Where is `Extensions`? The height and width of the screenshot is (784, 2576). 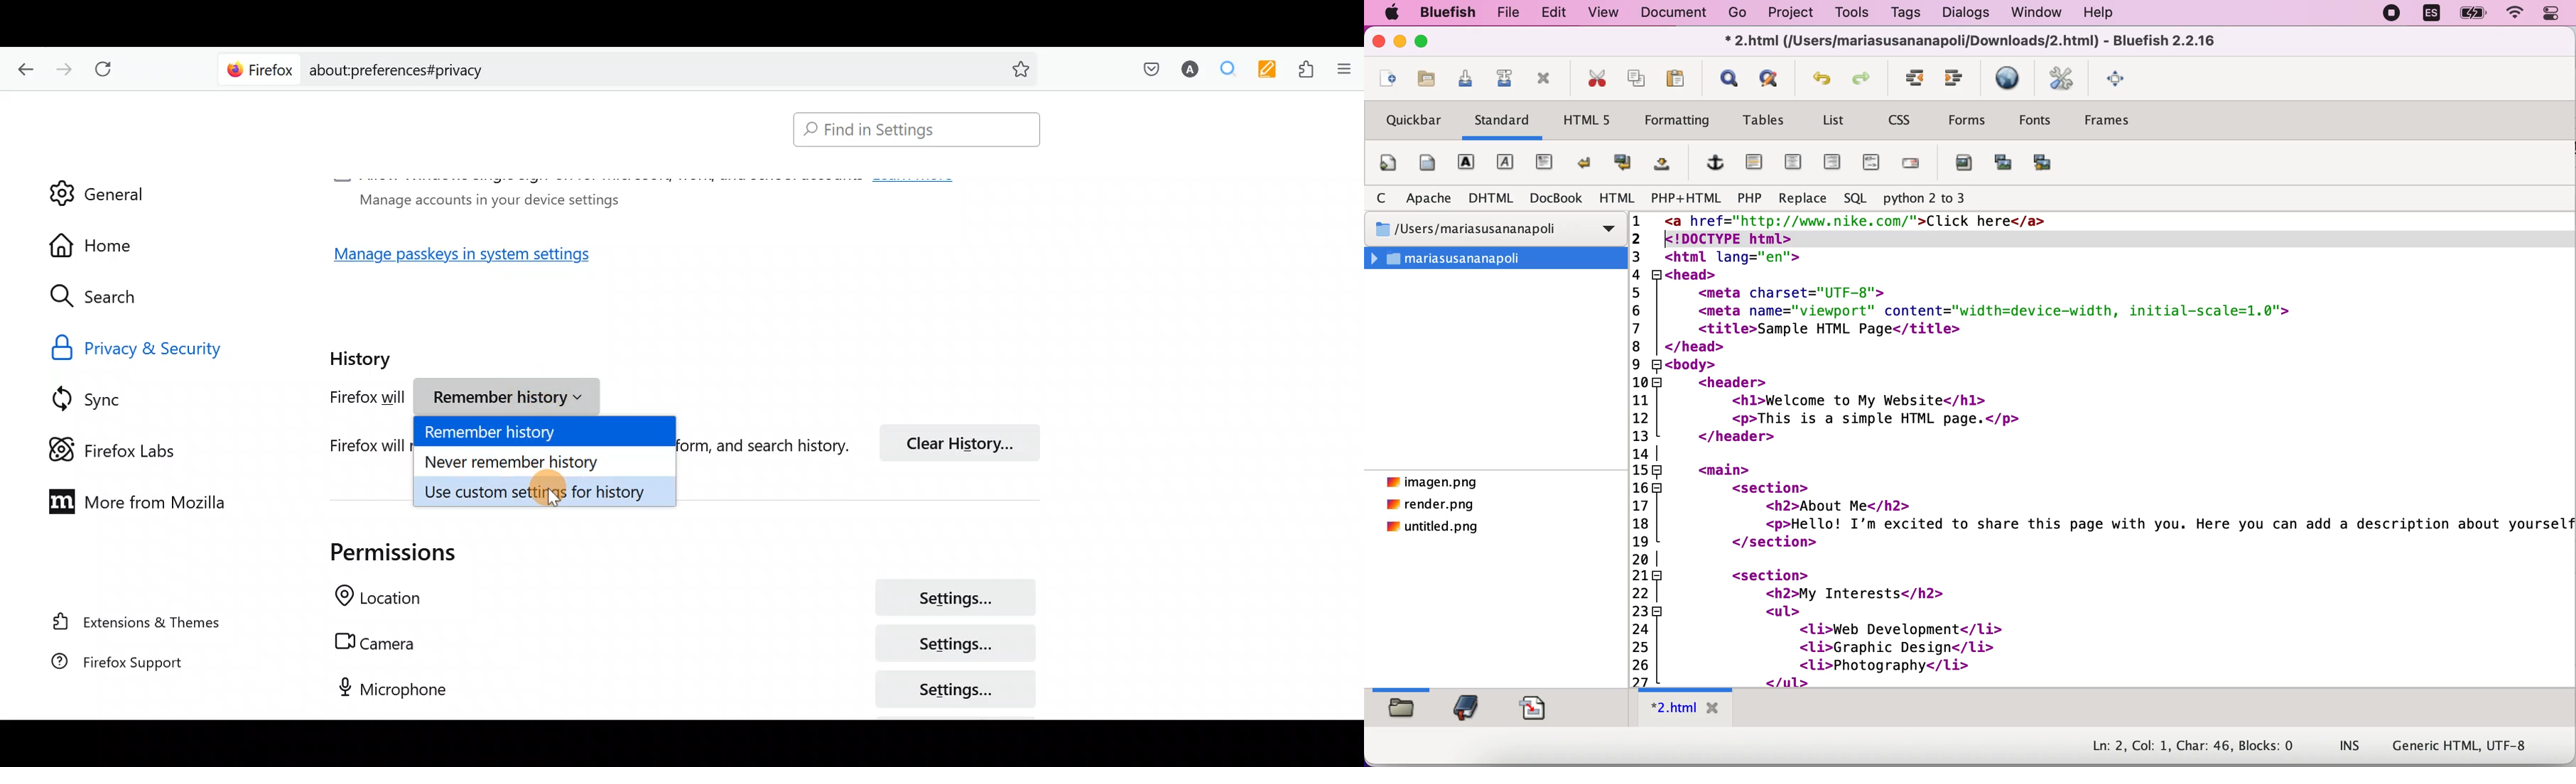
Extensions is located at coordinates (1302, 70).